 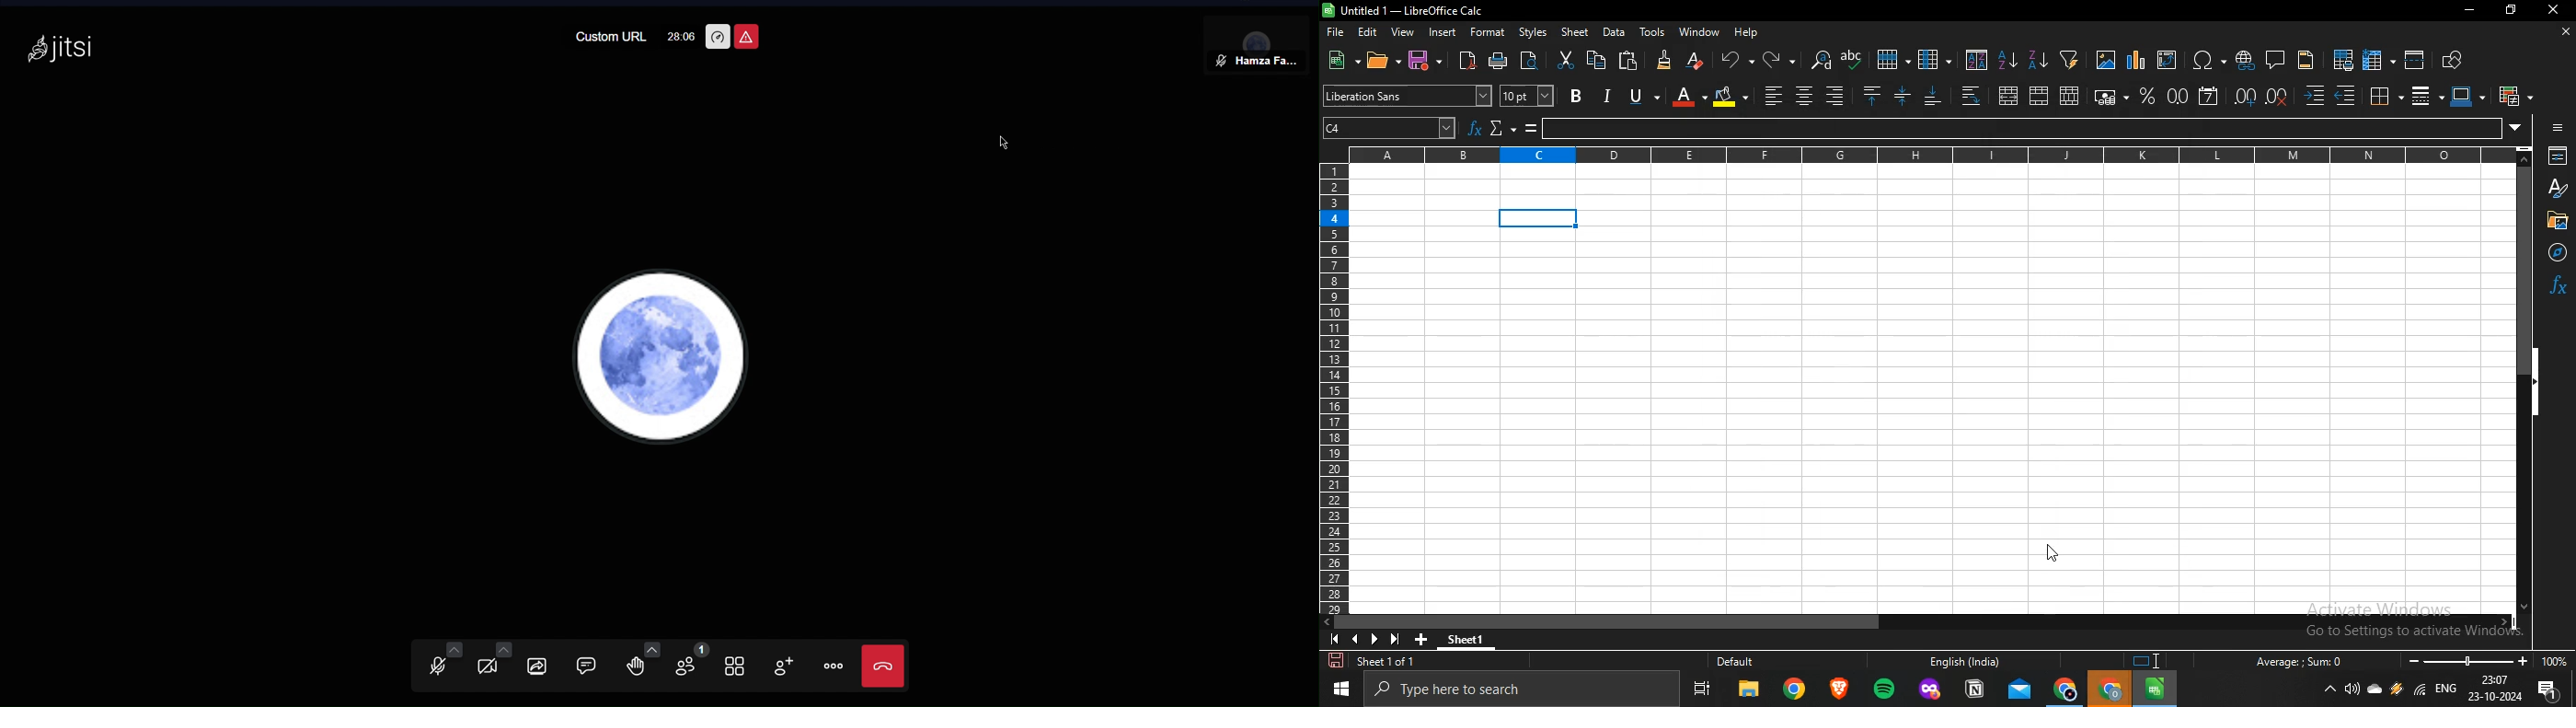 I want to click on conditional, so click(x=2512, y=96).